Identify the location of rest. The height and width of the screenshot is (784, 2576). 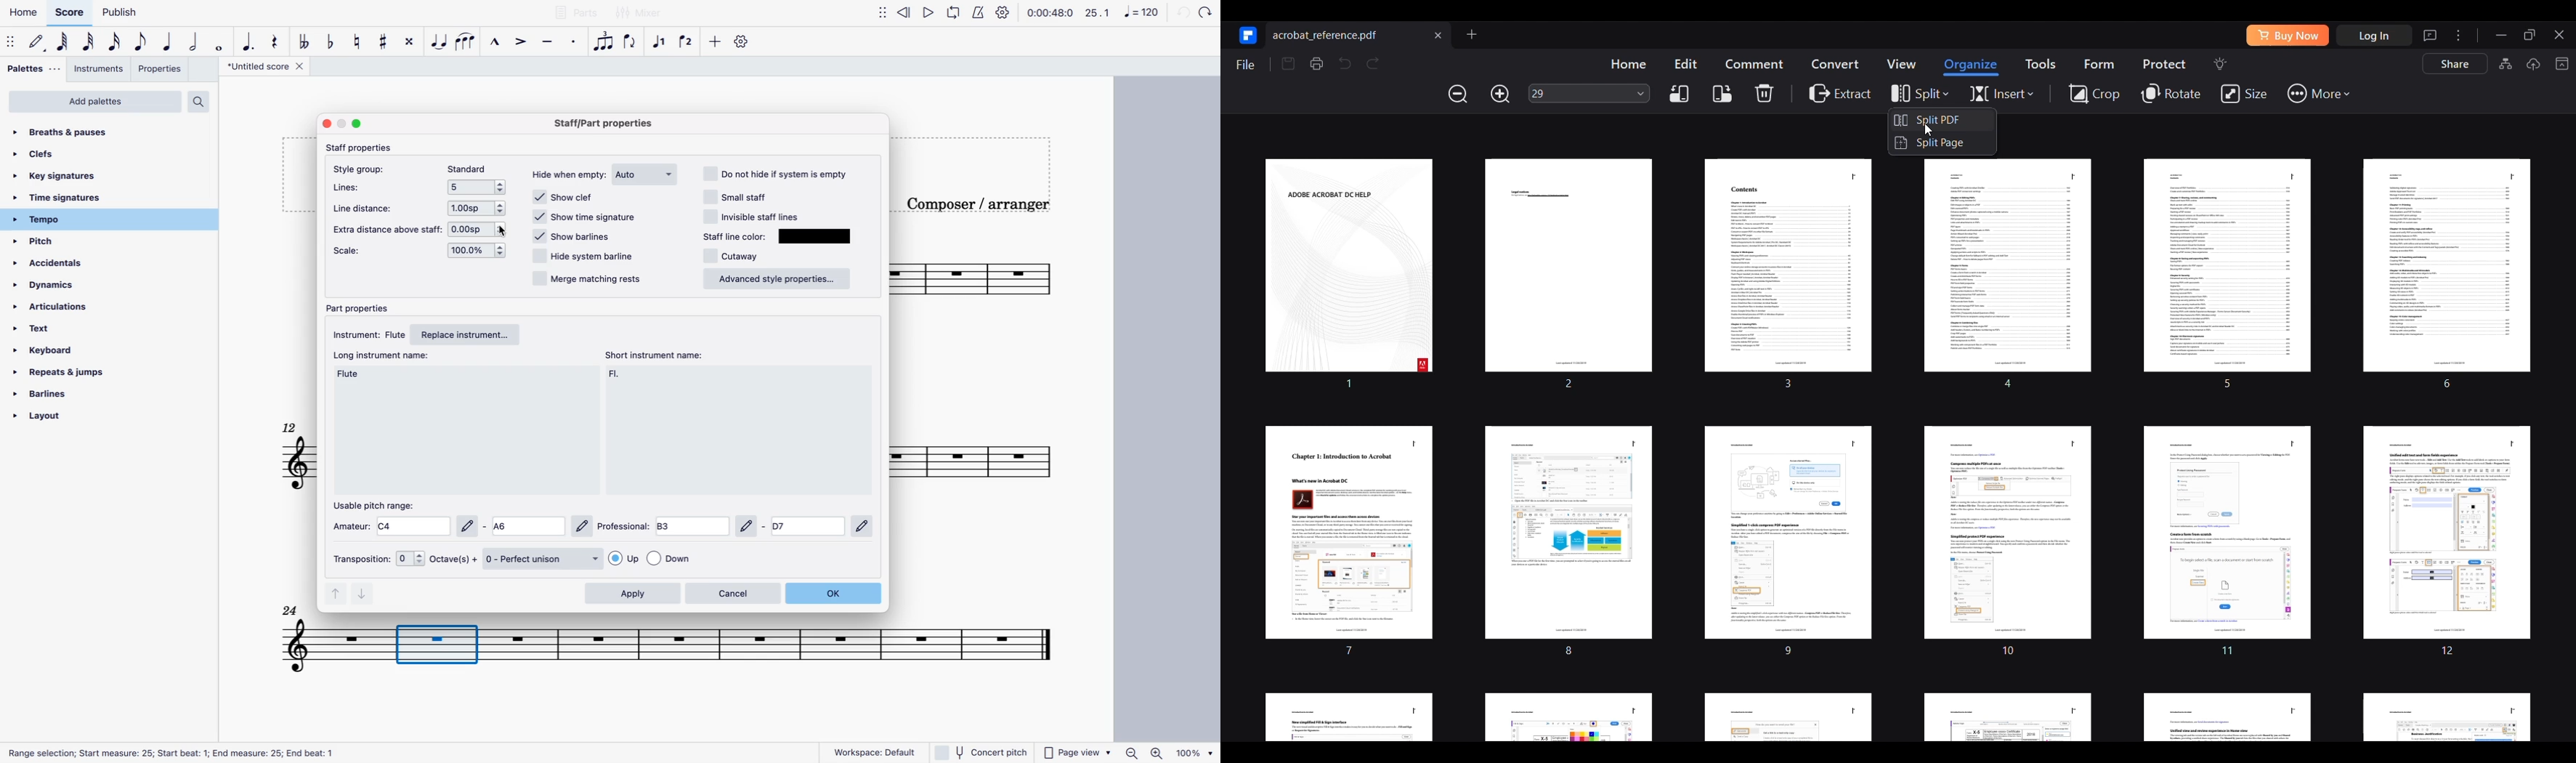
(276, 41).